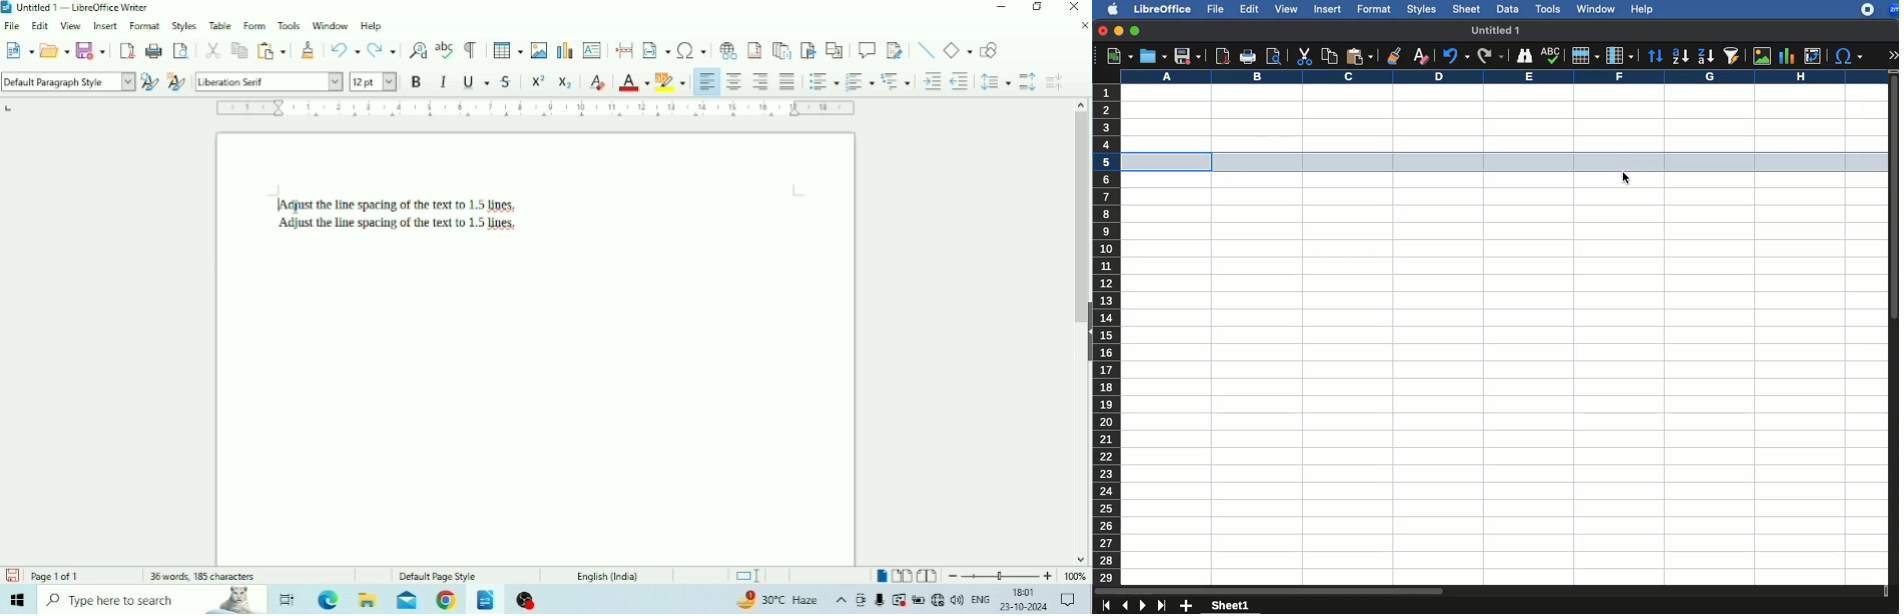 The height and width of the screenshot is (616, 1904). I want to click on libreoffice, so click(1161, 9).